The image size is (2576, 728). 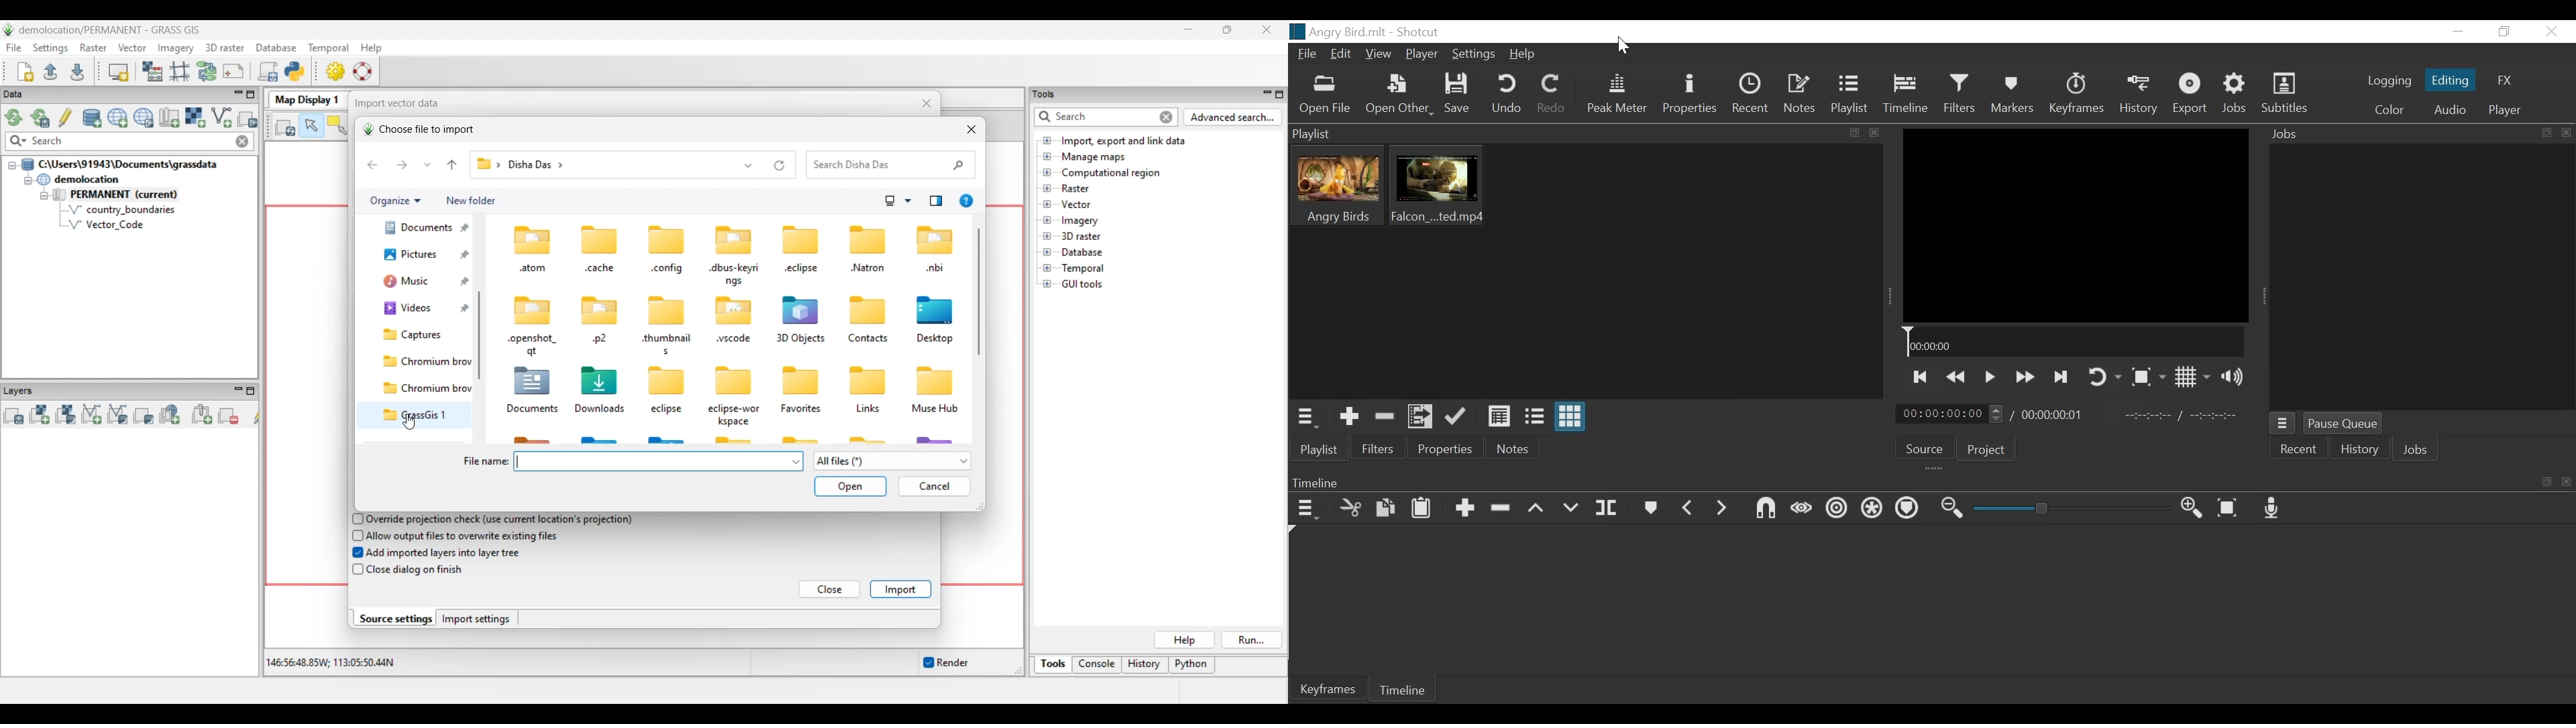 What do you see at coordinates (1456, 418) in the screenshot?
I see `Update` at bounding box center [1456, 418].